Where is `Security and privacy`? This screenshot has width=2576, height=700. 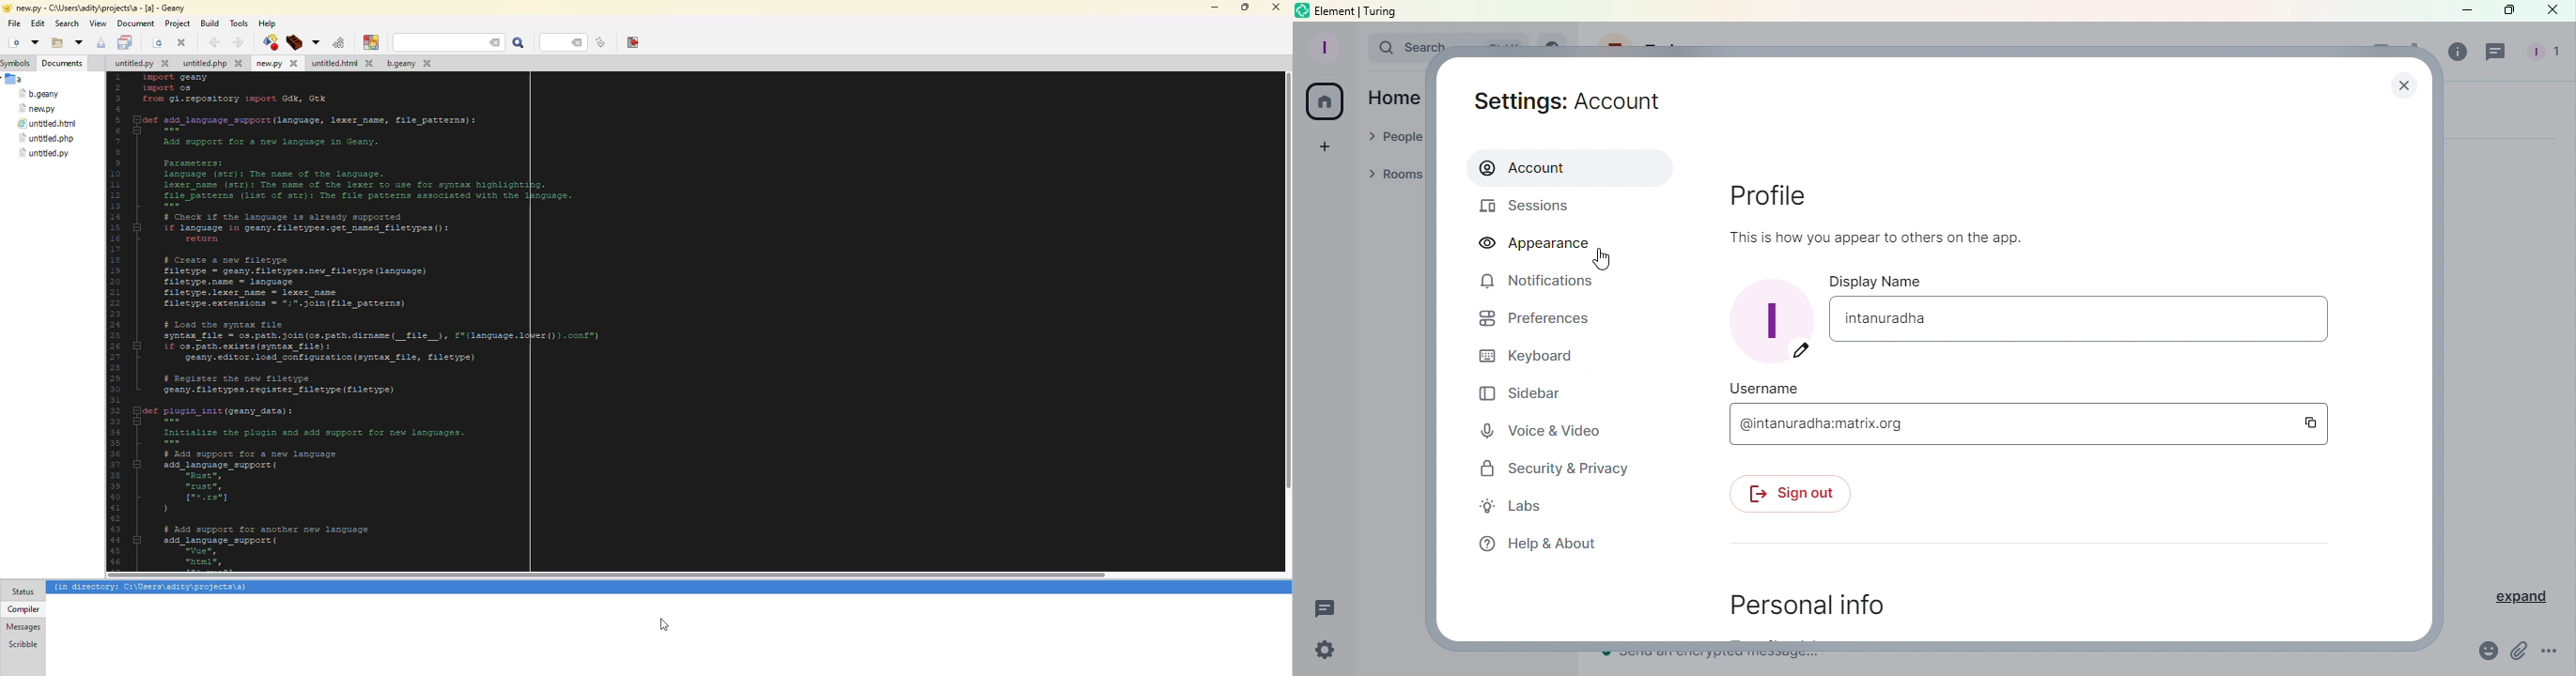
Security and privacy is located at coordinates (1560, 470).